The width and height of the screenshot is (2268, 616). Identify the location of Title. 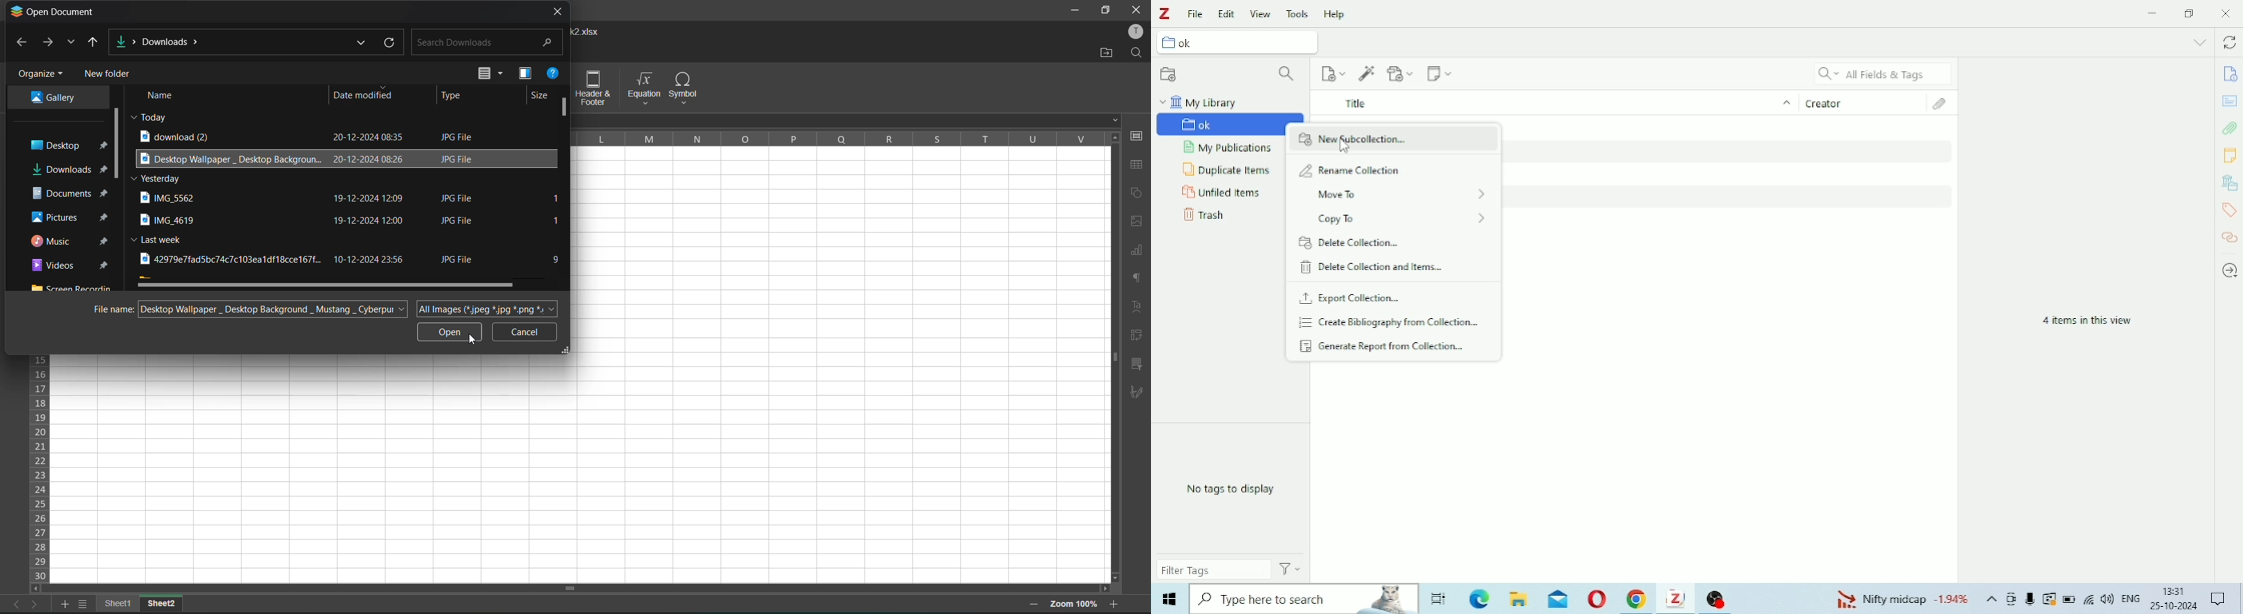
(1554, 102).